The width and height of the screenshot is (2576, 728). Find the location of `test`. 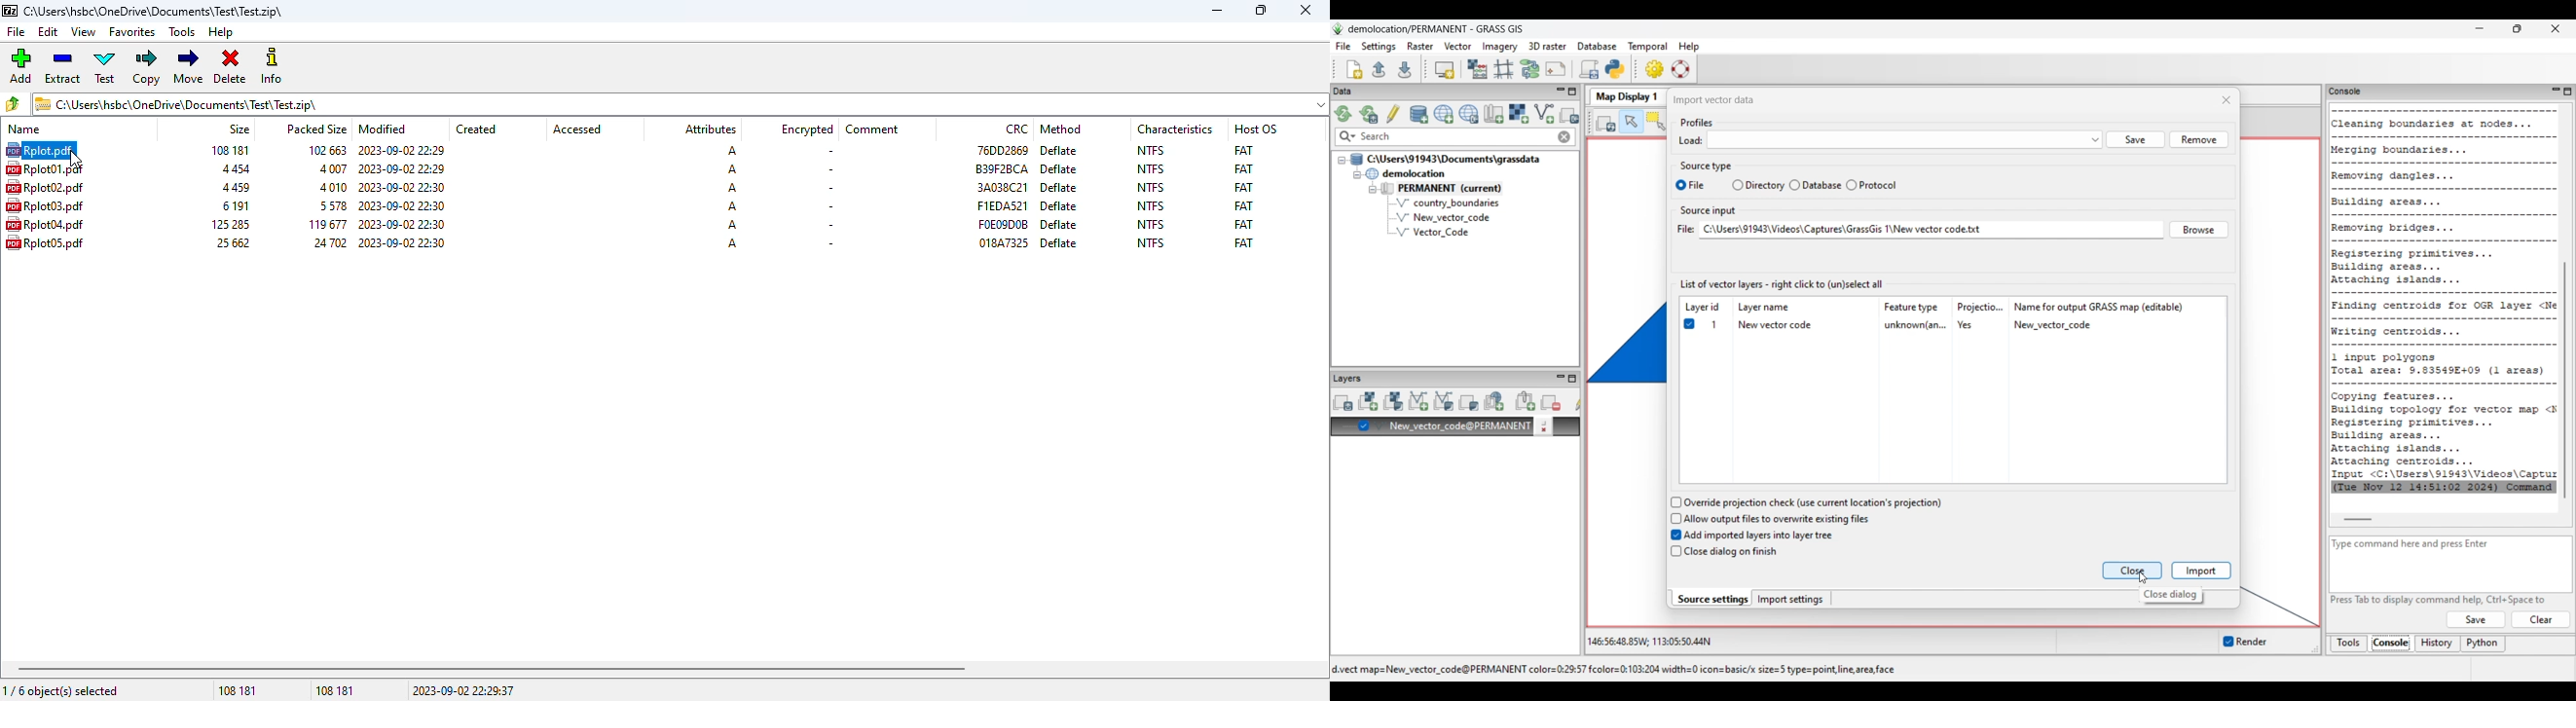

test is located at coordinates (106, 67).